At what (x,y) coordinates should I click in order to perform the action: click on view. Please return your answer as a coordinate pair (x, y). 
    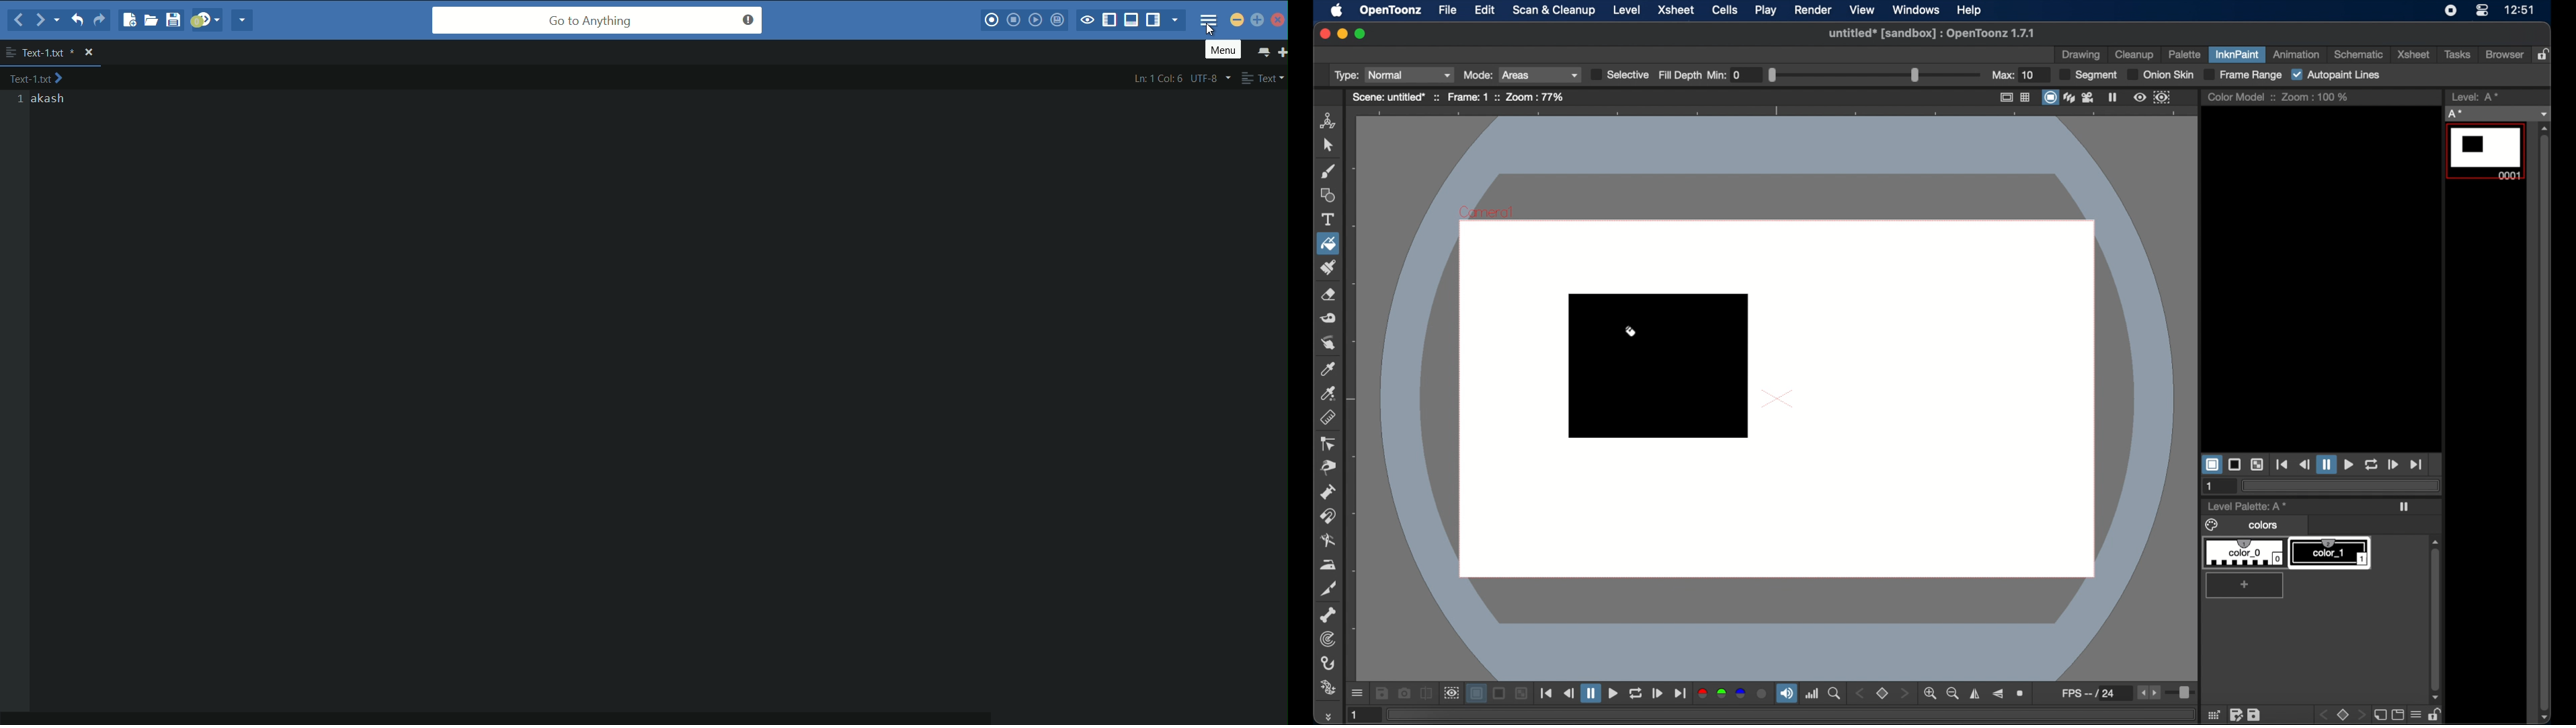
    Looking at the image, I should click on (1863, 10).